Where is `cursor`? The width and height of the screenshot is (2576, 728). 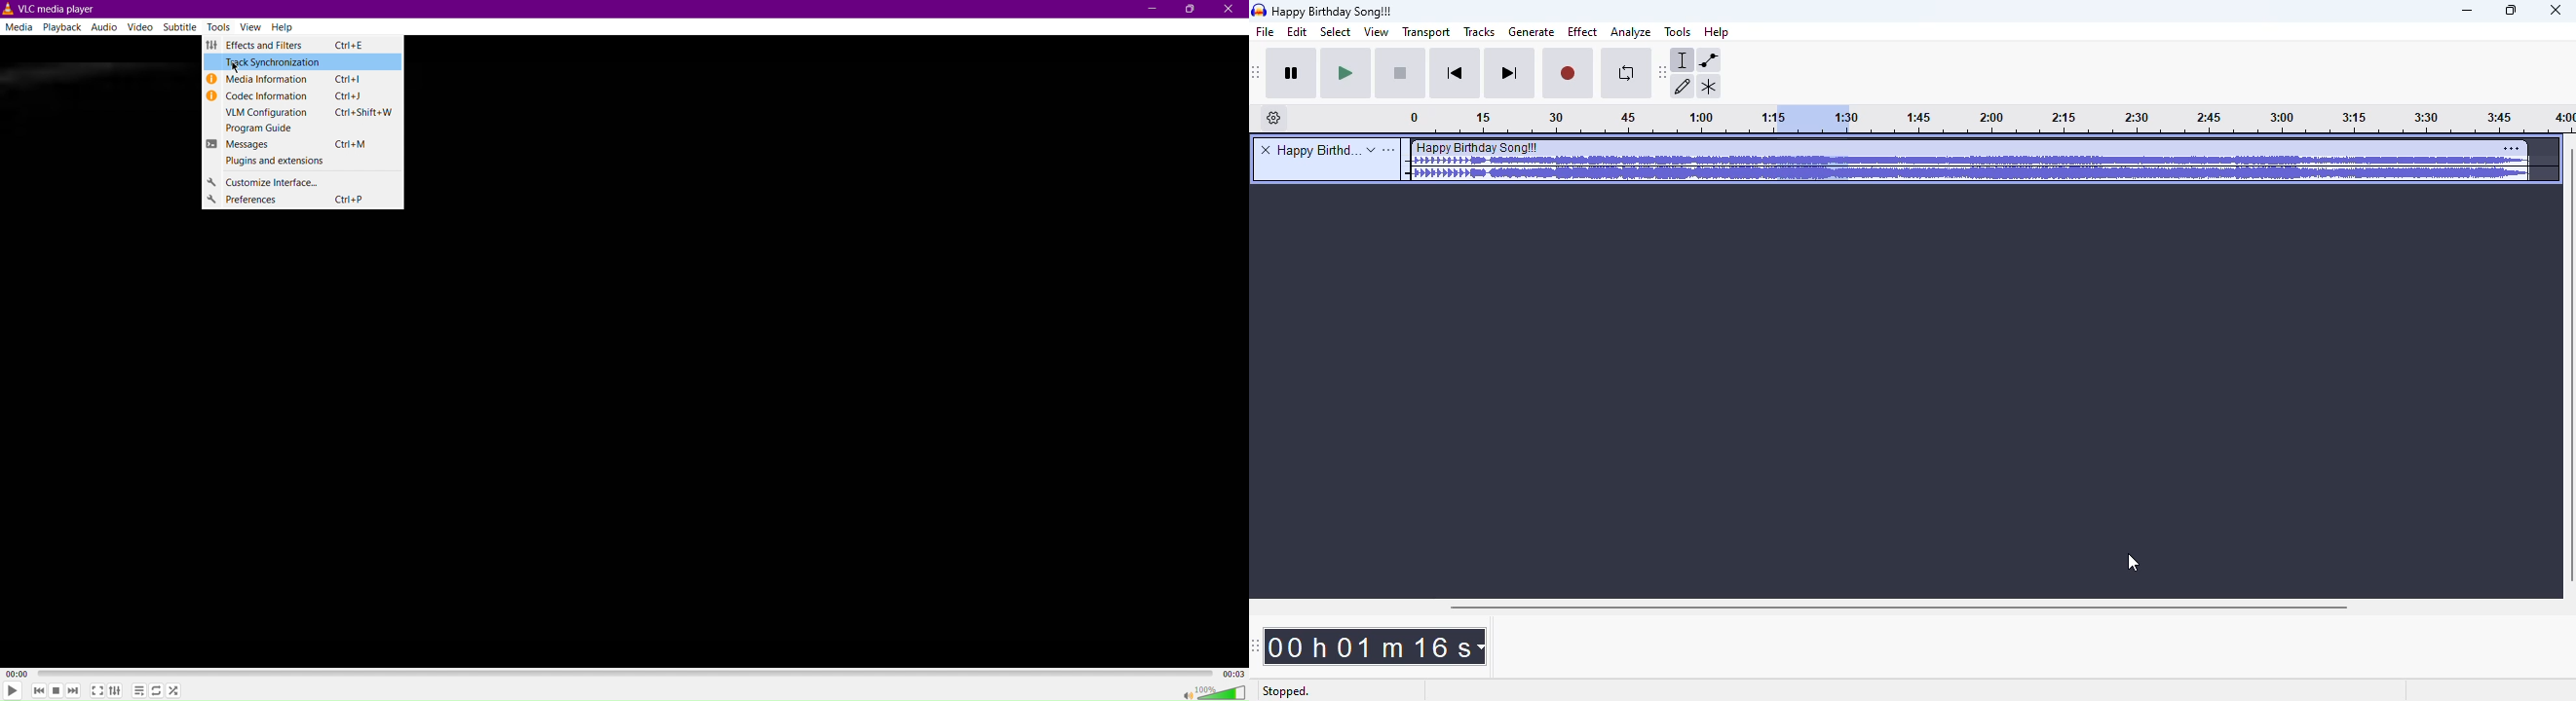
cursor is located at coordinates (2133, 564).